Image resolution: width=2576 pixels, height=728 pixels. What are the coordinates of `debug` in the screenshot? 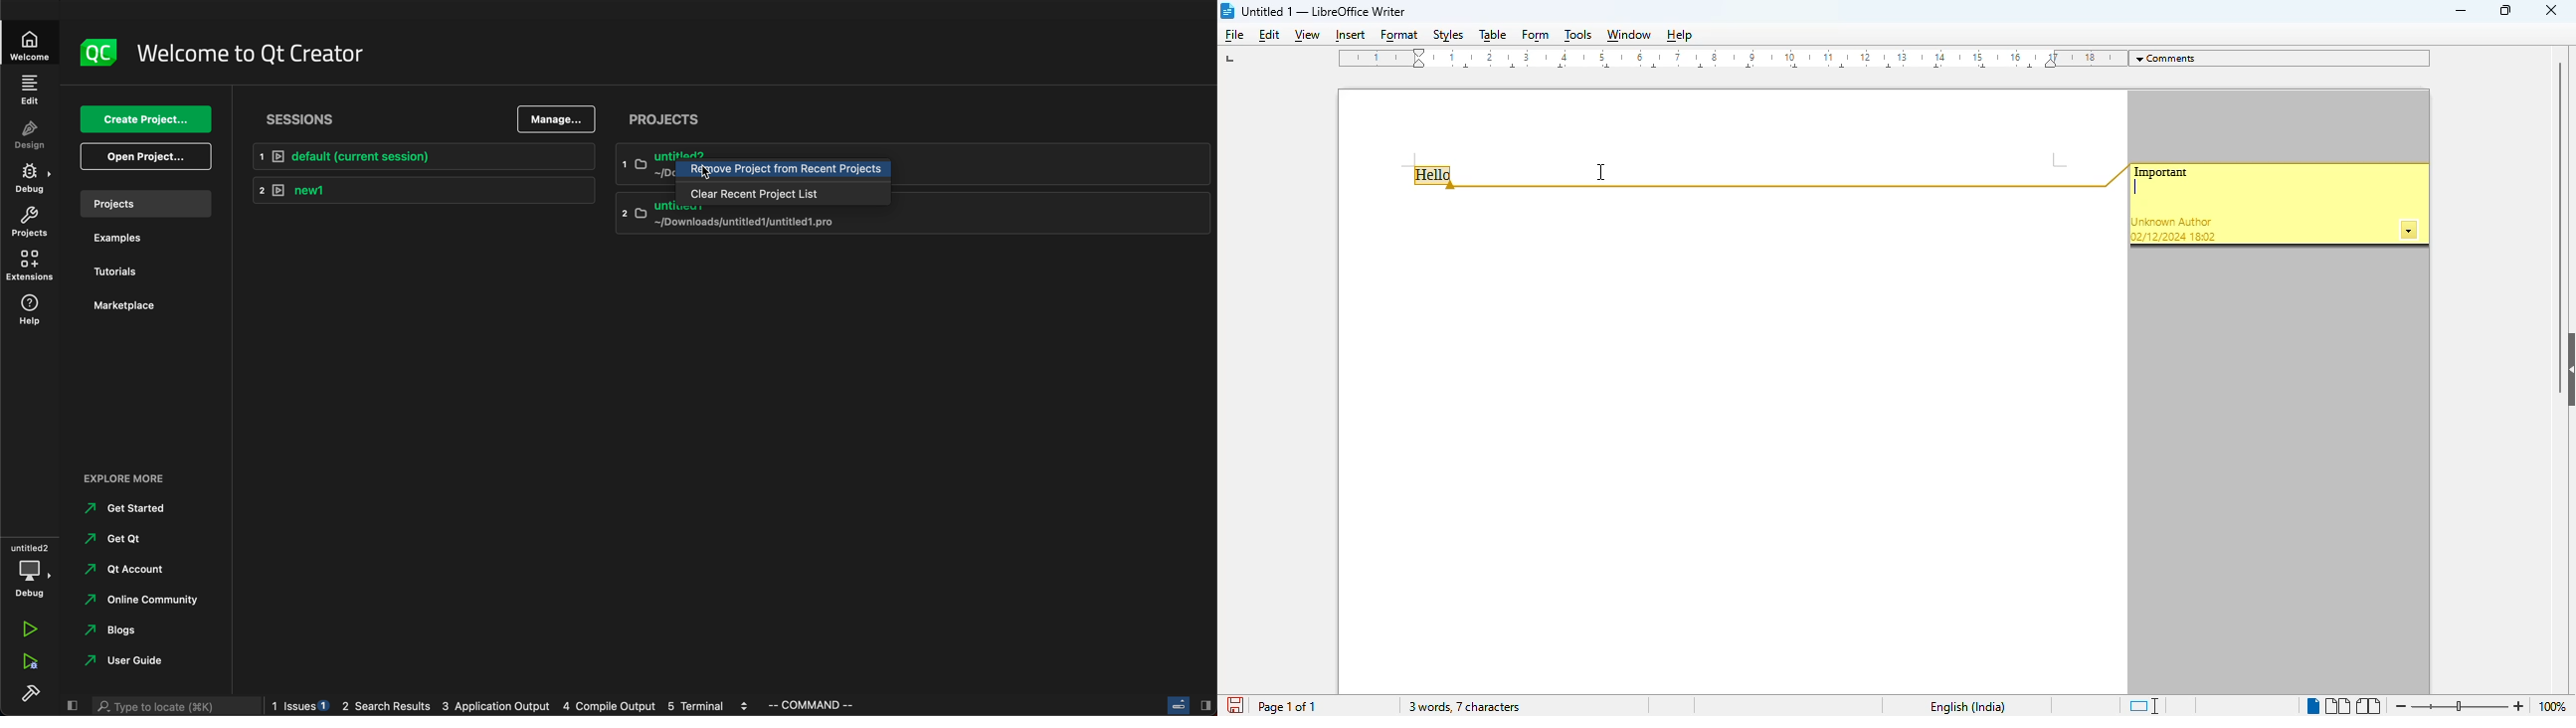 It's located at (32, 177).